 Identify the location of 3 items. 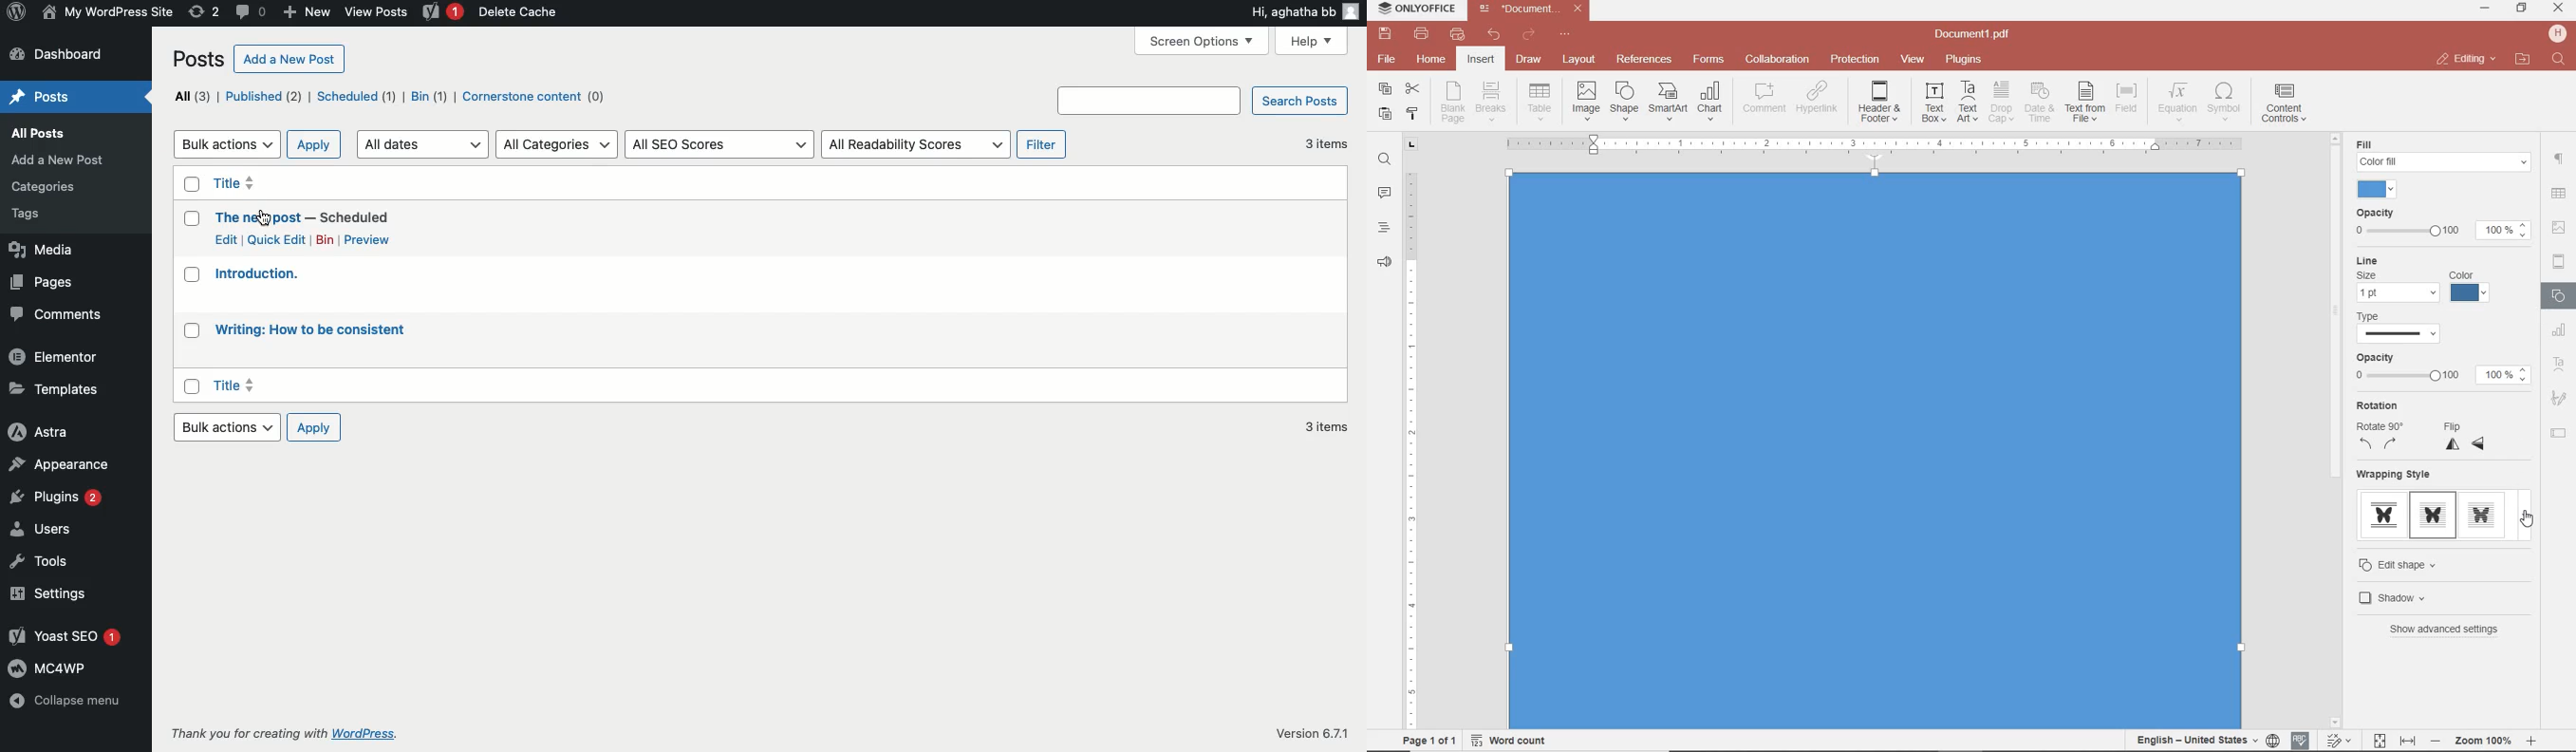
(1326, 144).